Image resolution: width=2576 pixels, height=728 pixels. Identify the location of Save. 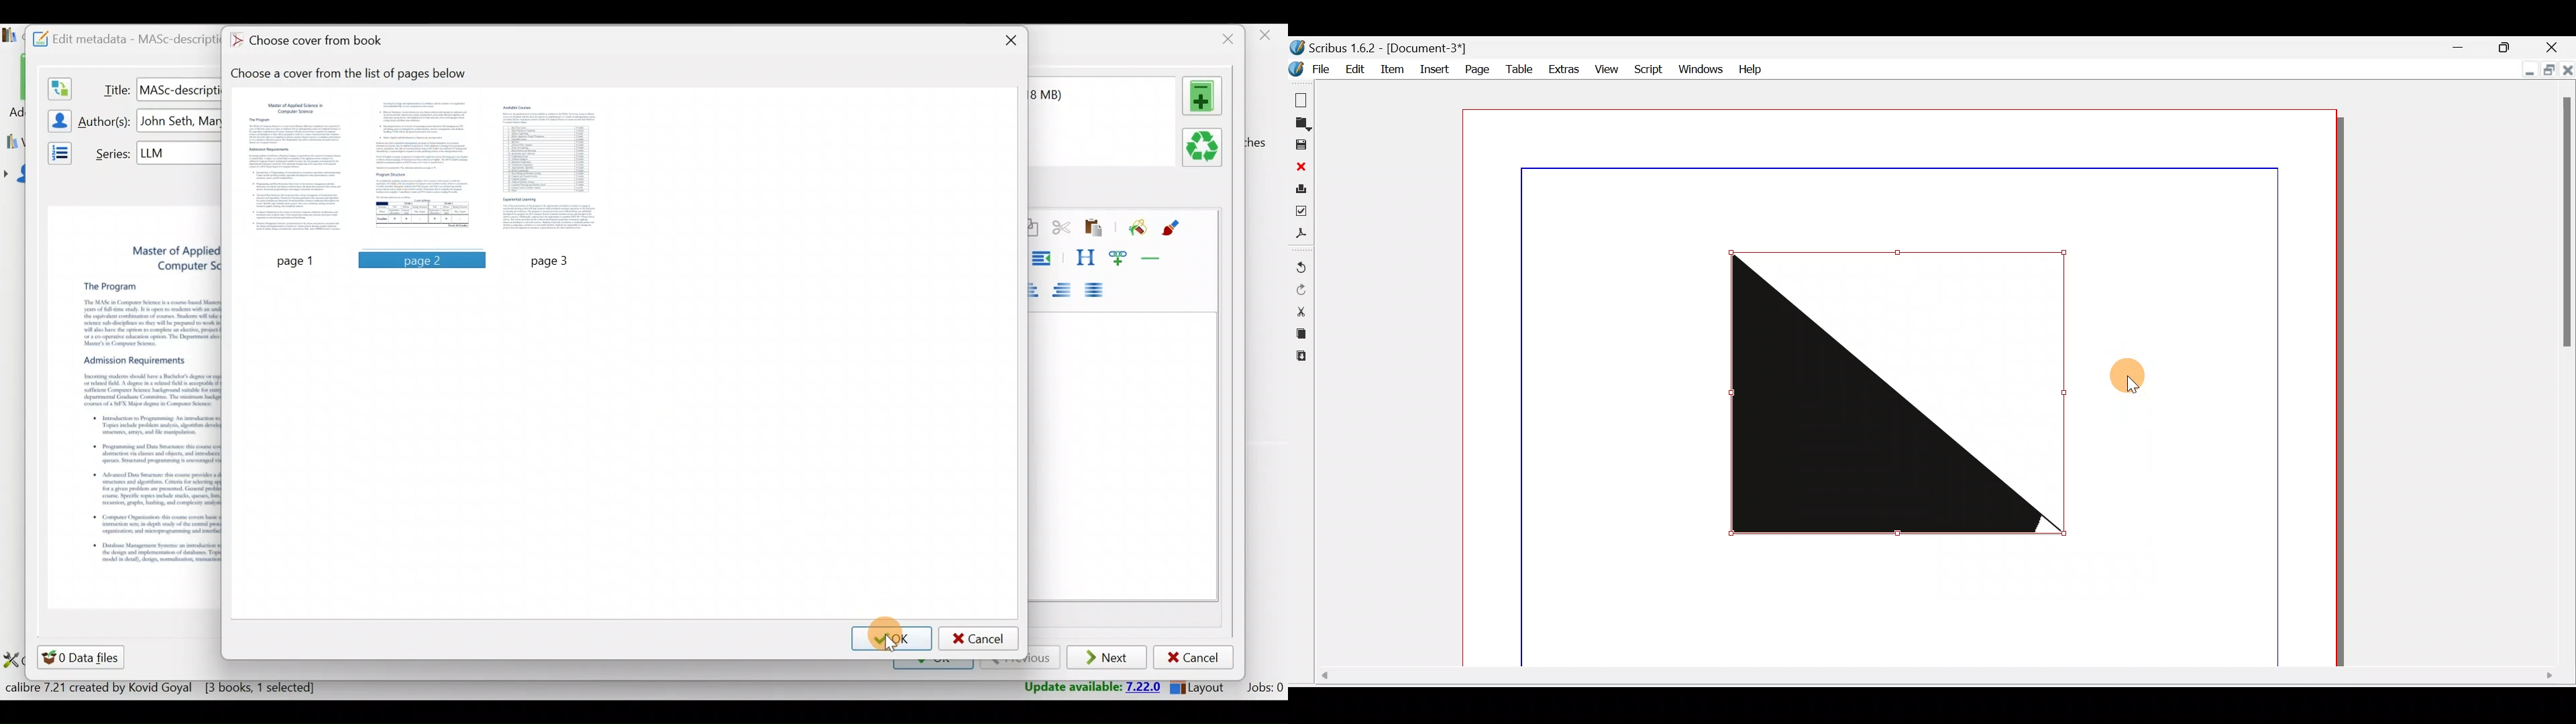
(1301, 144).